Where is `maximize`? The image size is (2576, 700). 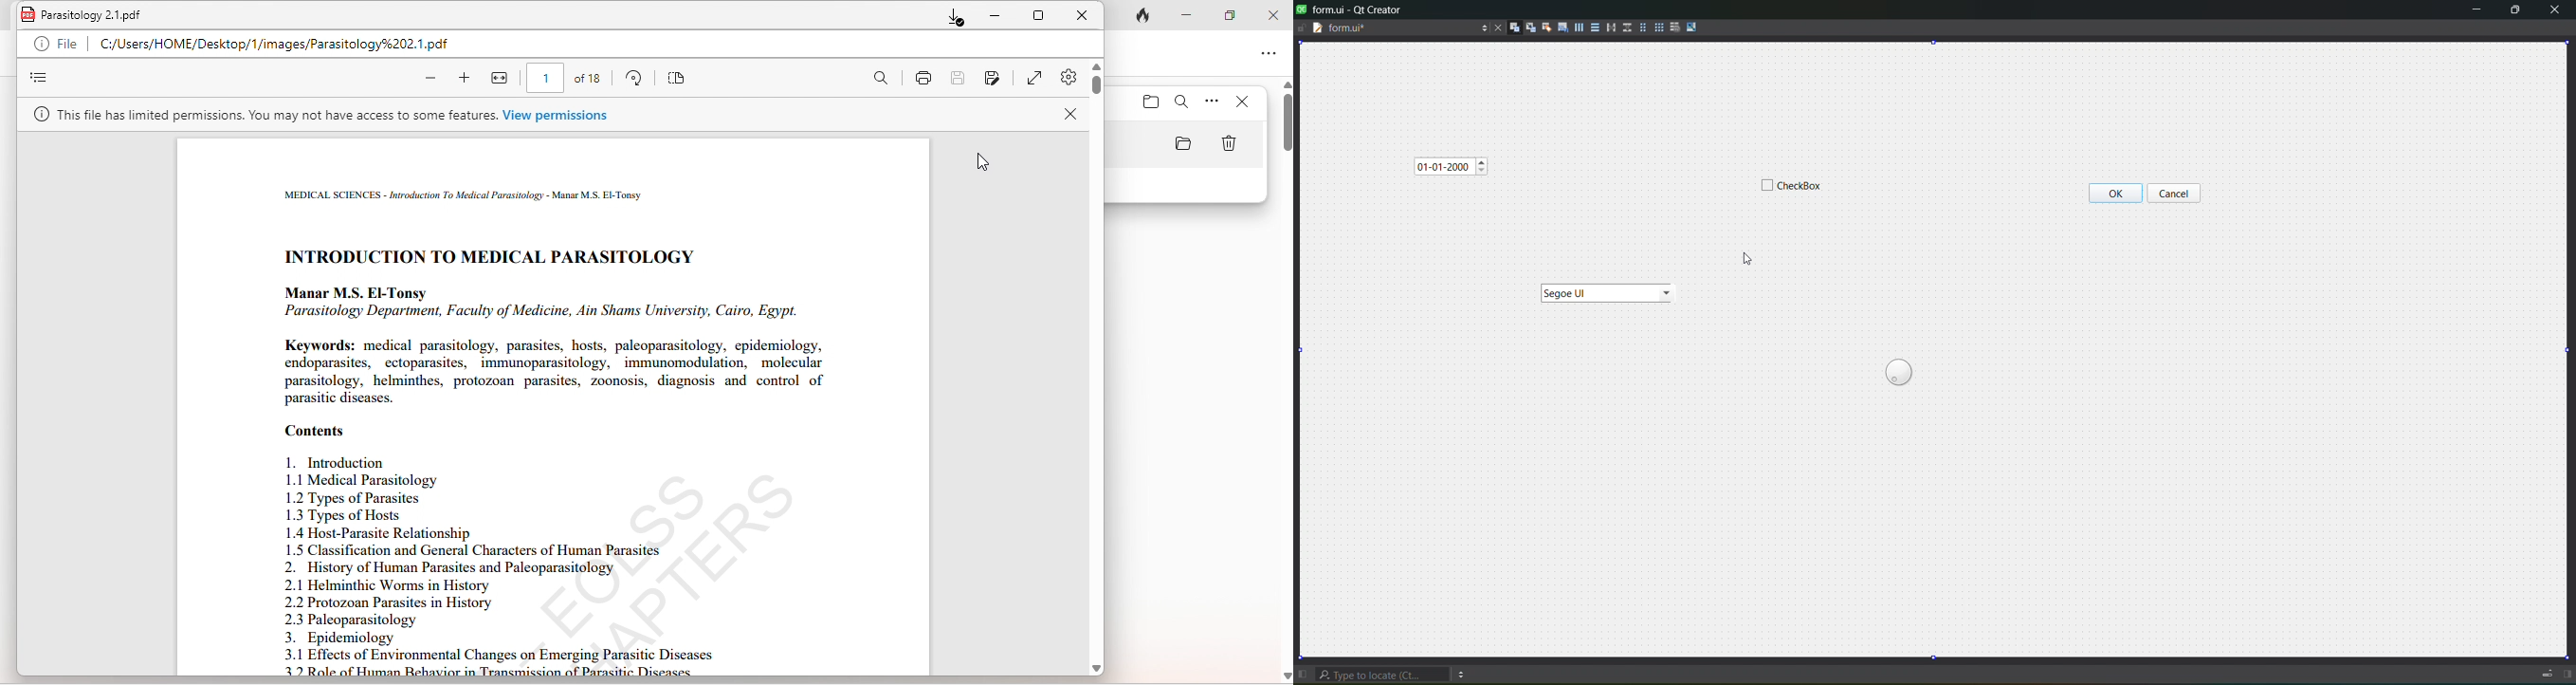 maximize is located at coordinates (1038, 18).